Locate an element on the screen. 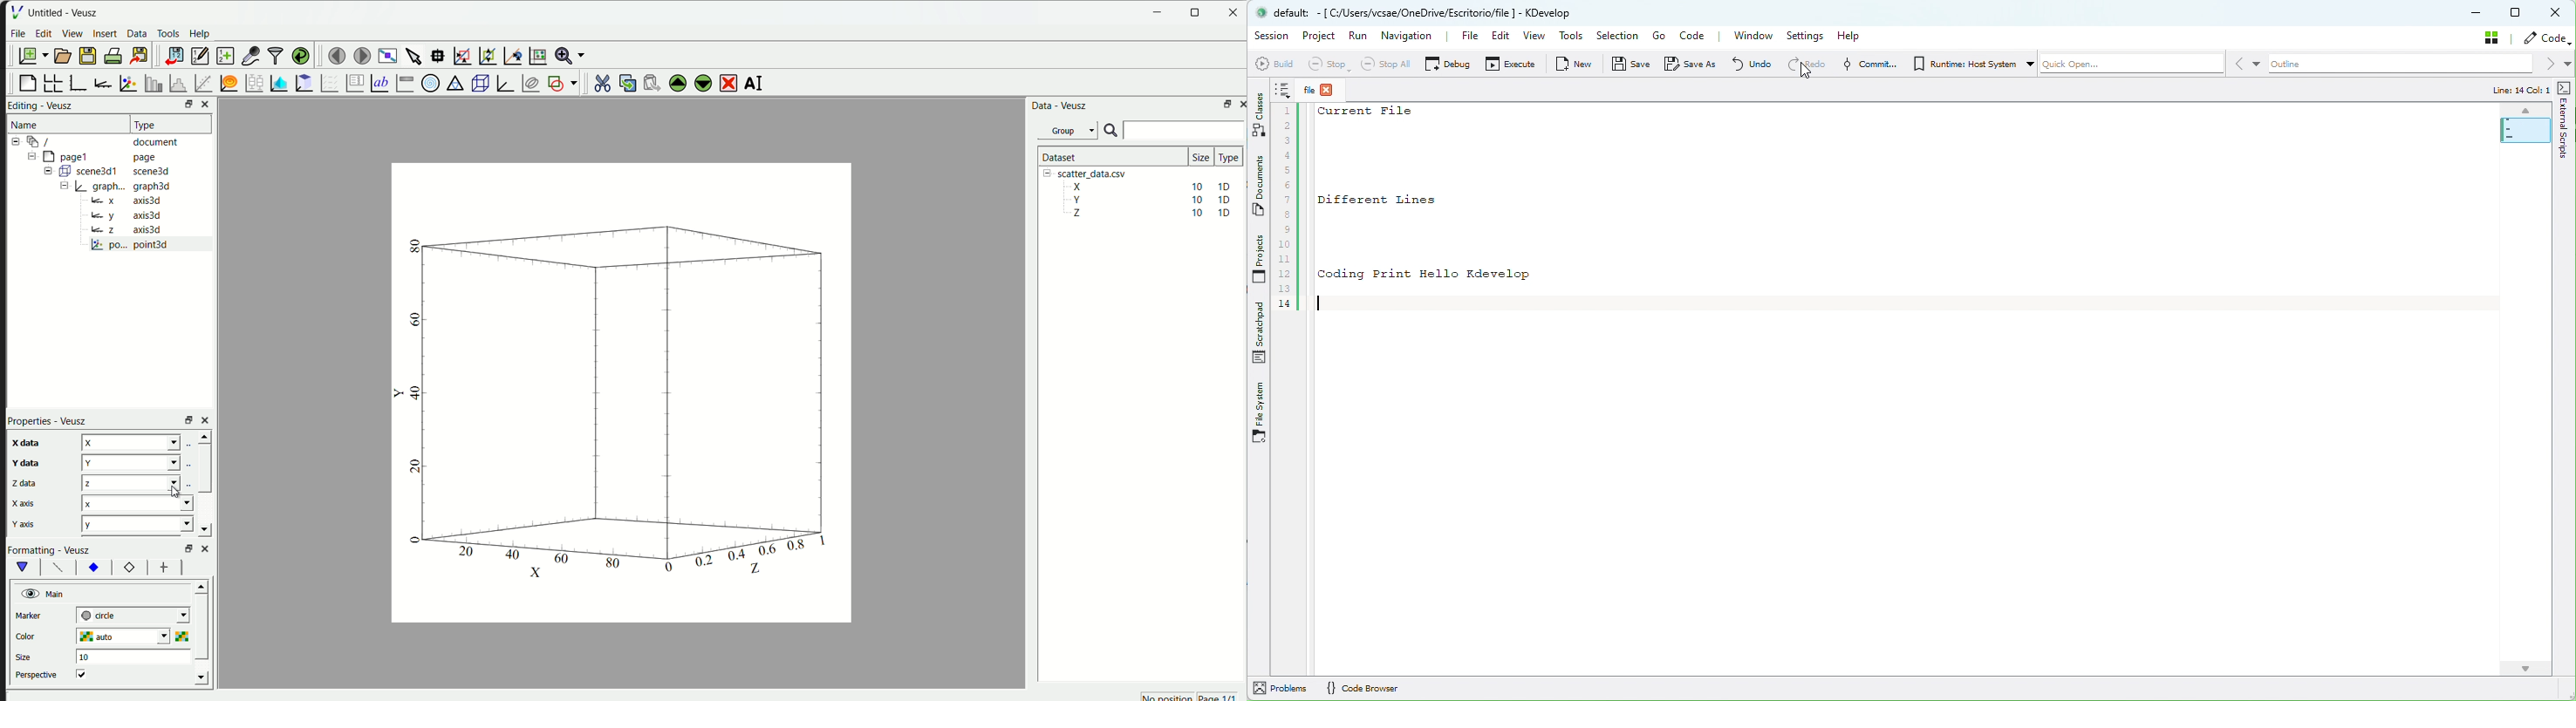 The image size is (2576, 728). Reset graph axes is located at coordinates (537, 54).